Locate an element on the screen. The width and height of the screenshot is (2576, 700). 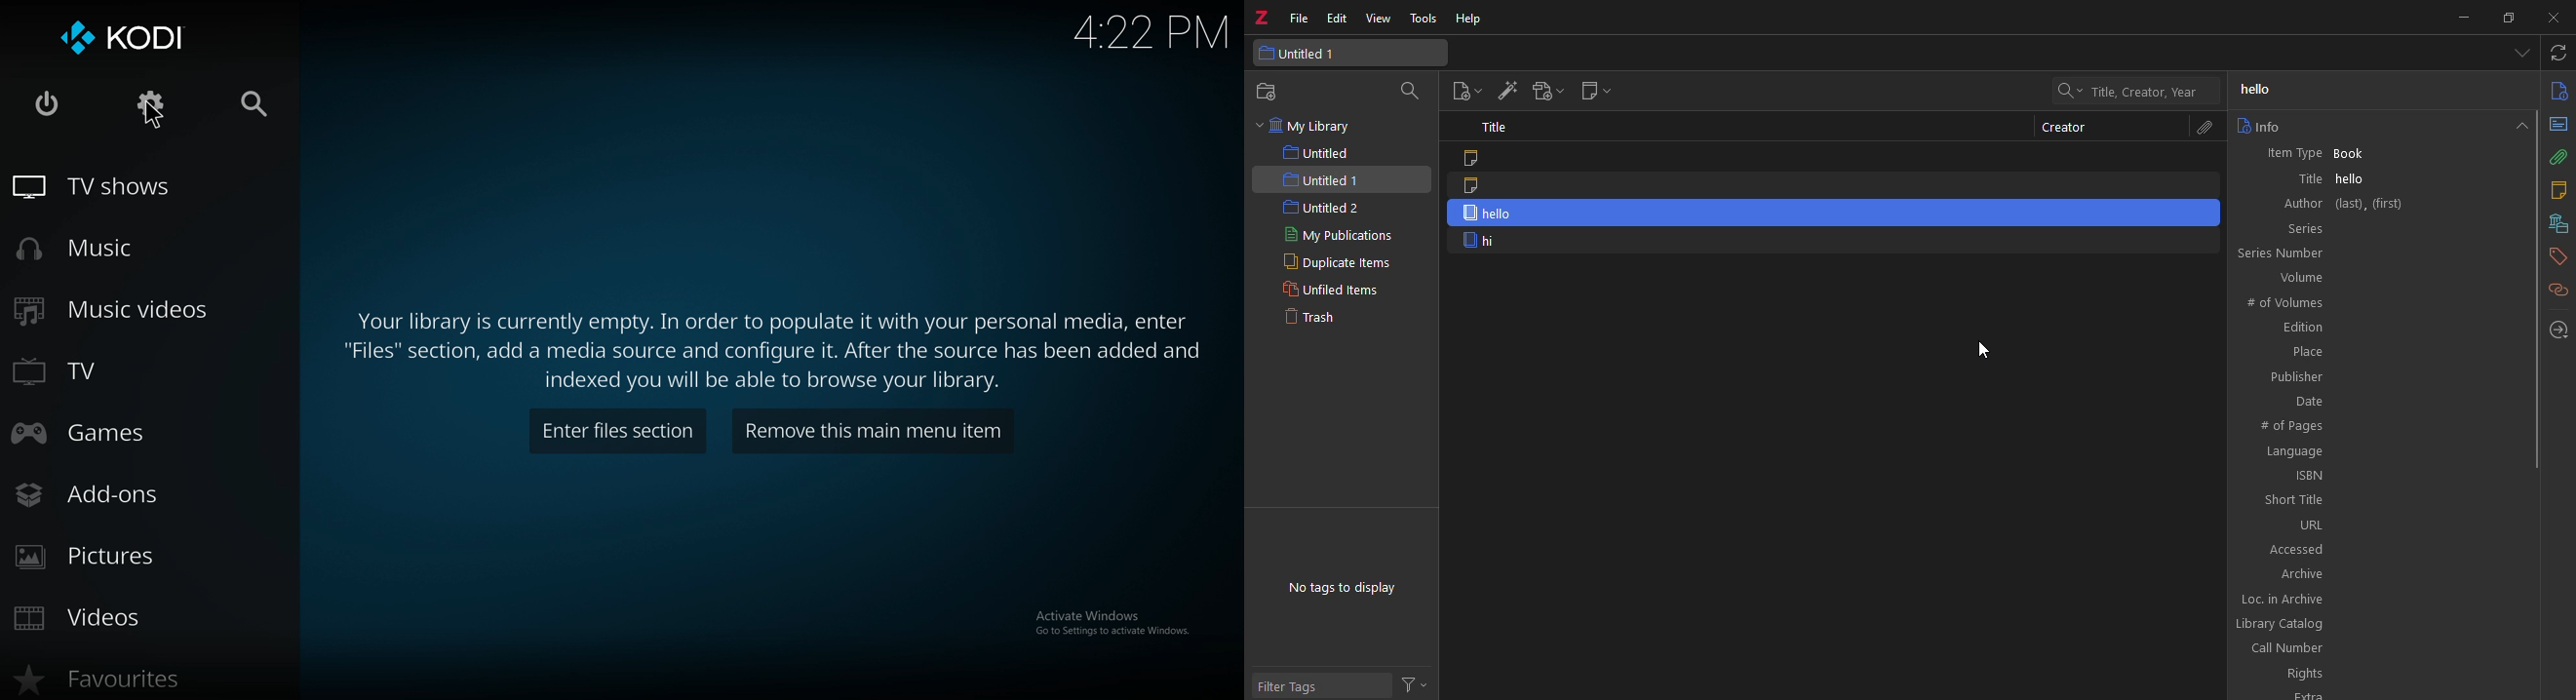
new collection is located at coordinates (1271, 92).